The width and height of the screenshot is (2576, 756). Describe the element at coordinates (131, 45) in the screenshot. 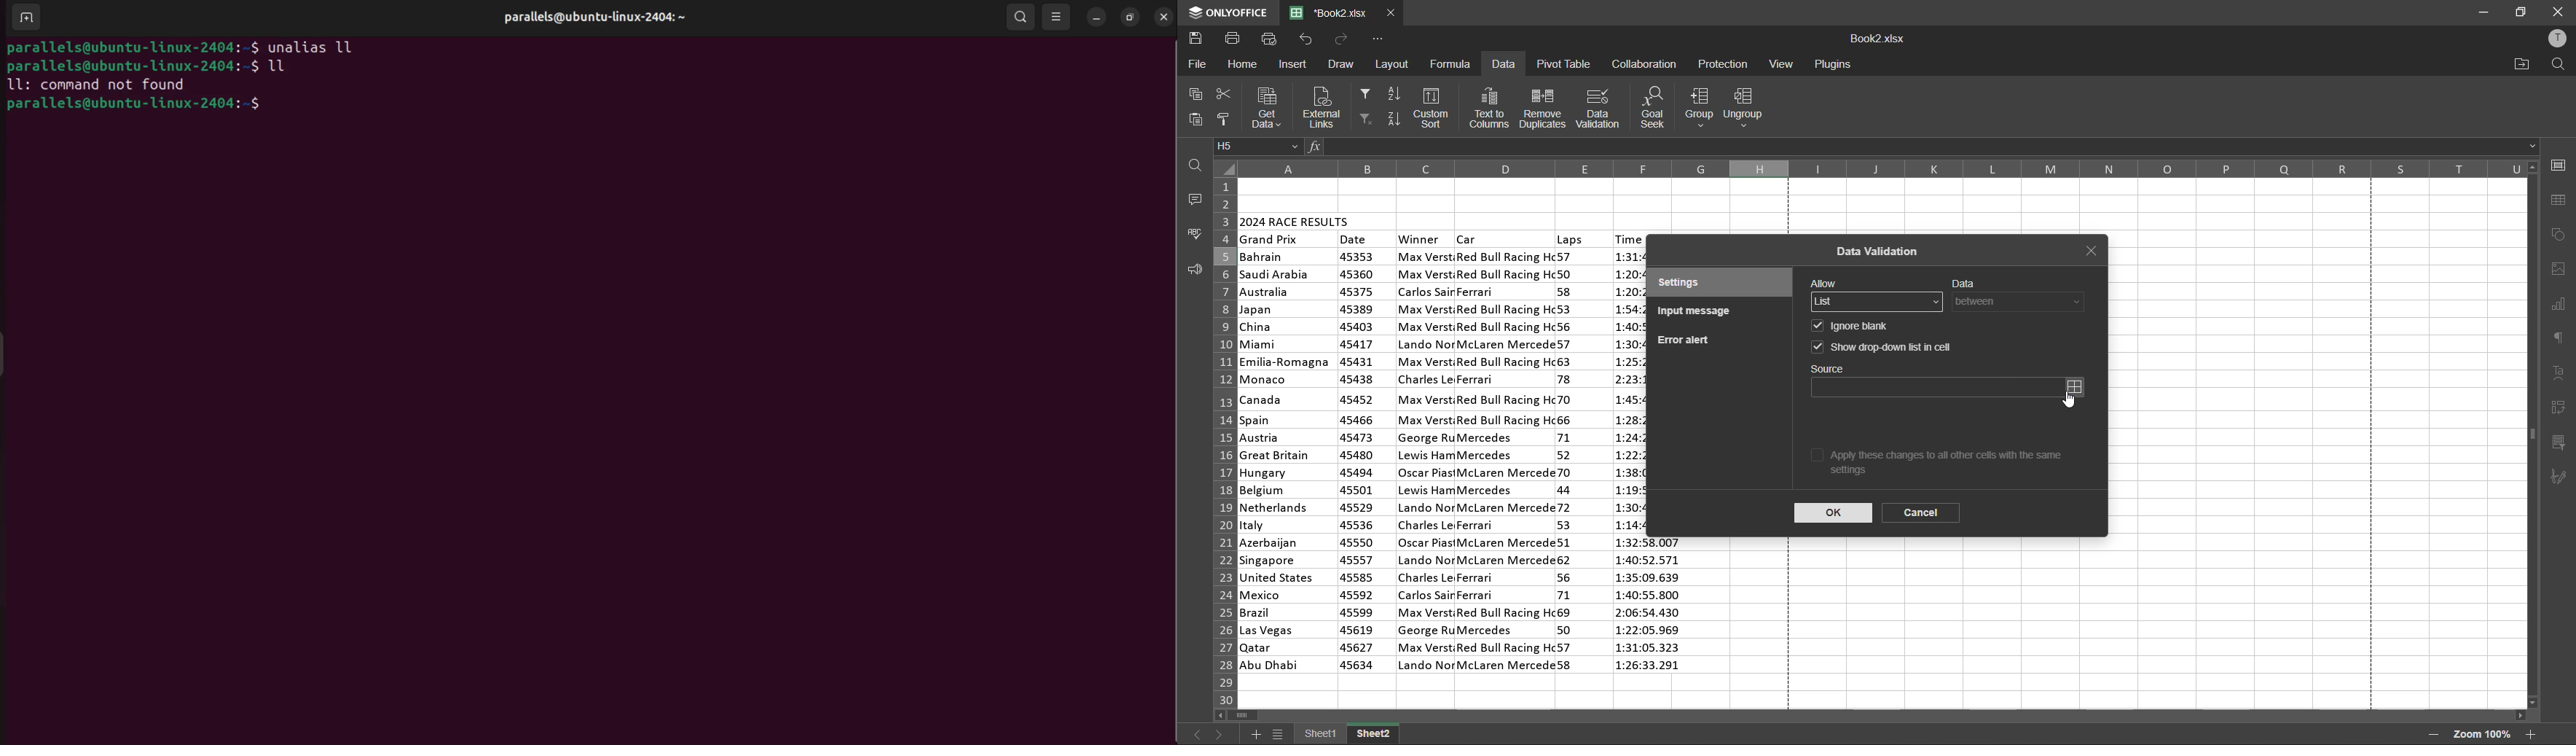

I see `bash prompt` at that location.